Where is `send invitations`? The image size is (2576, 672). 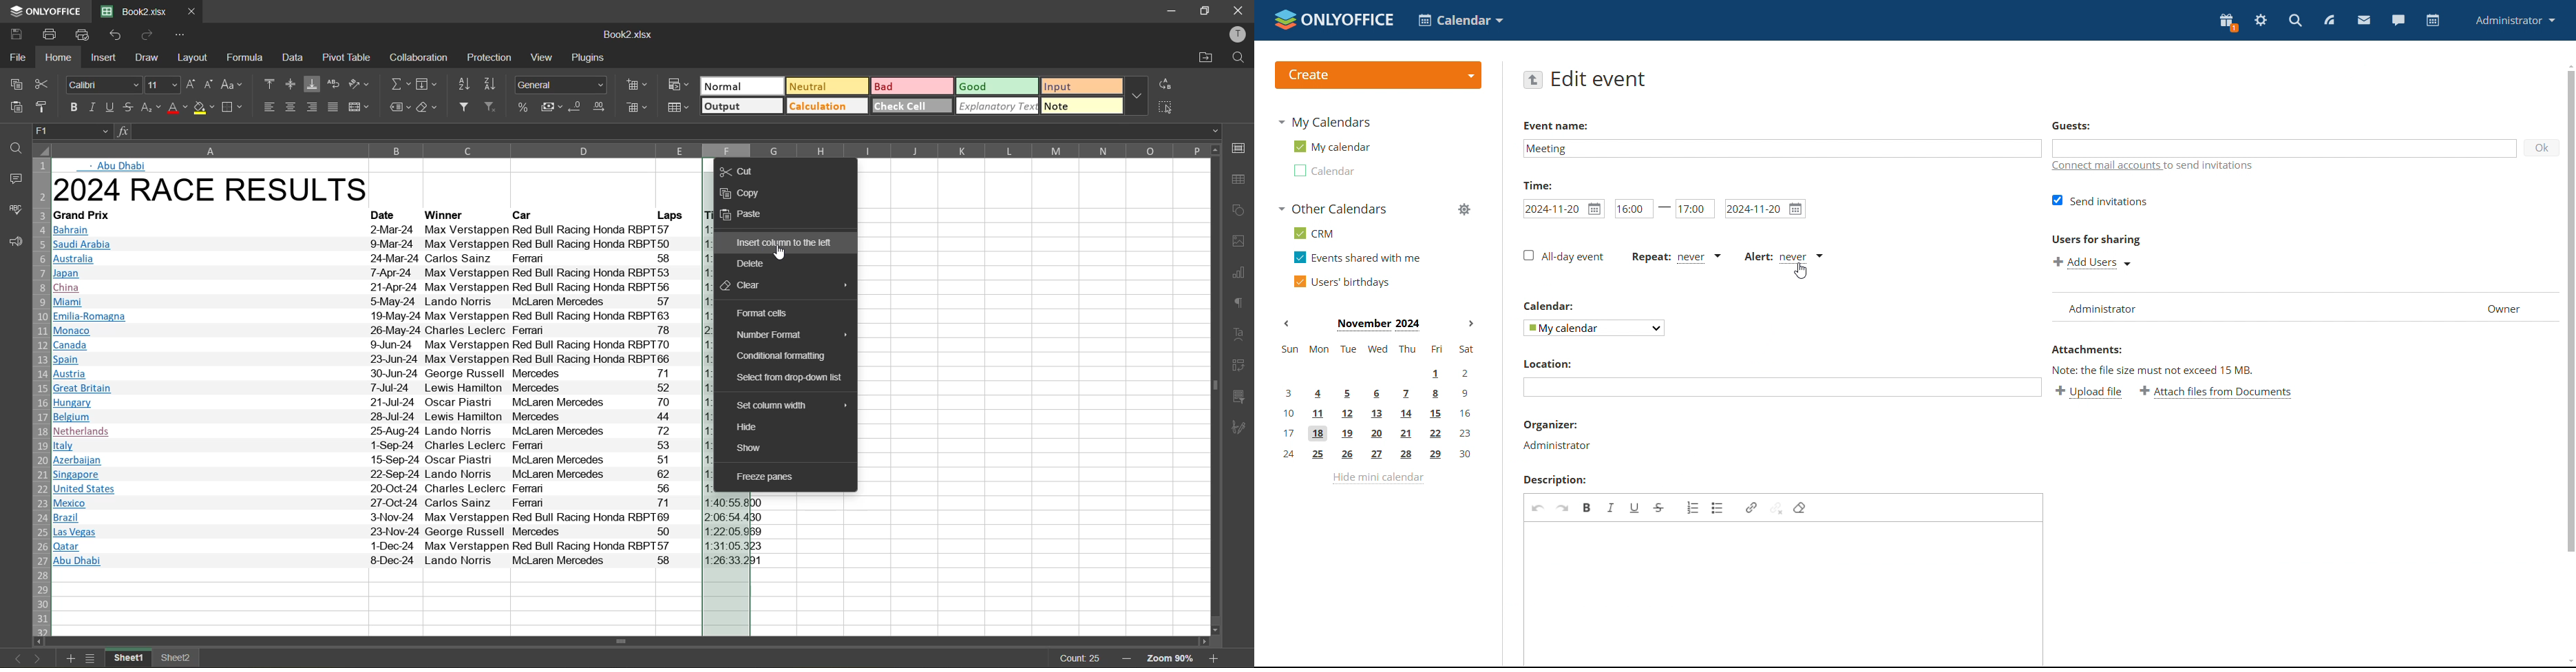
send invitations is located at coordinates (2101, 201).